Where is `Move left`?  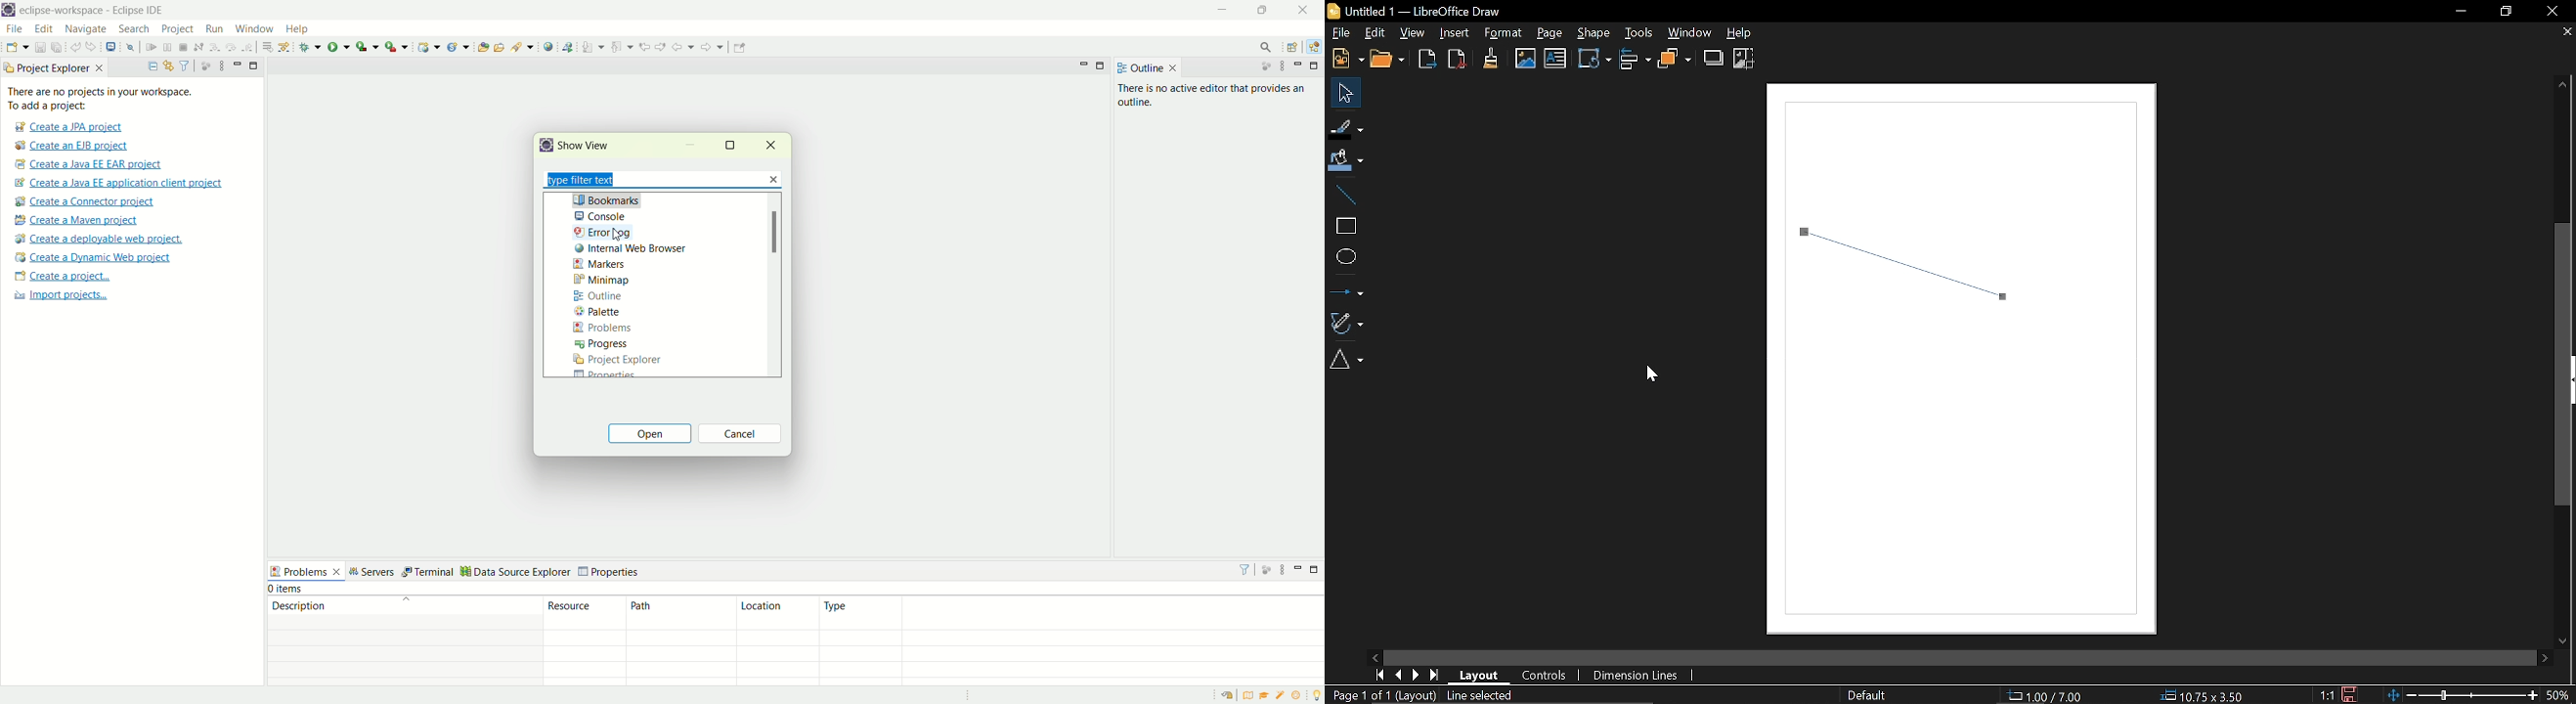 Move left is located at coordinates (1377, 656).